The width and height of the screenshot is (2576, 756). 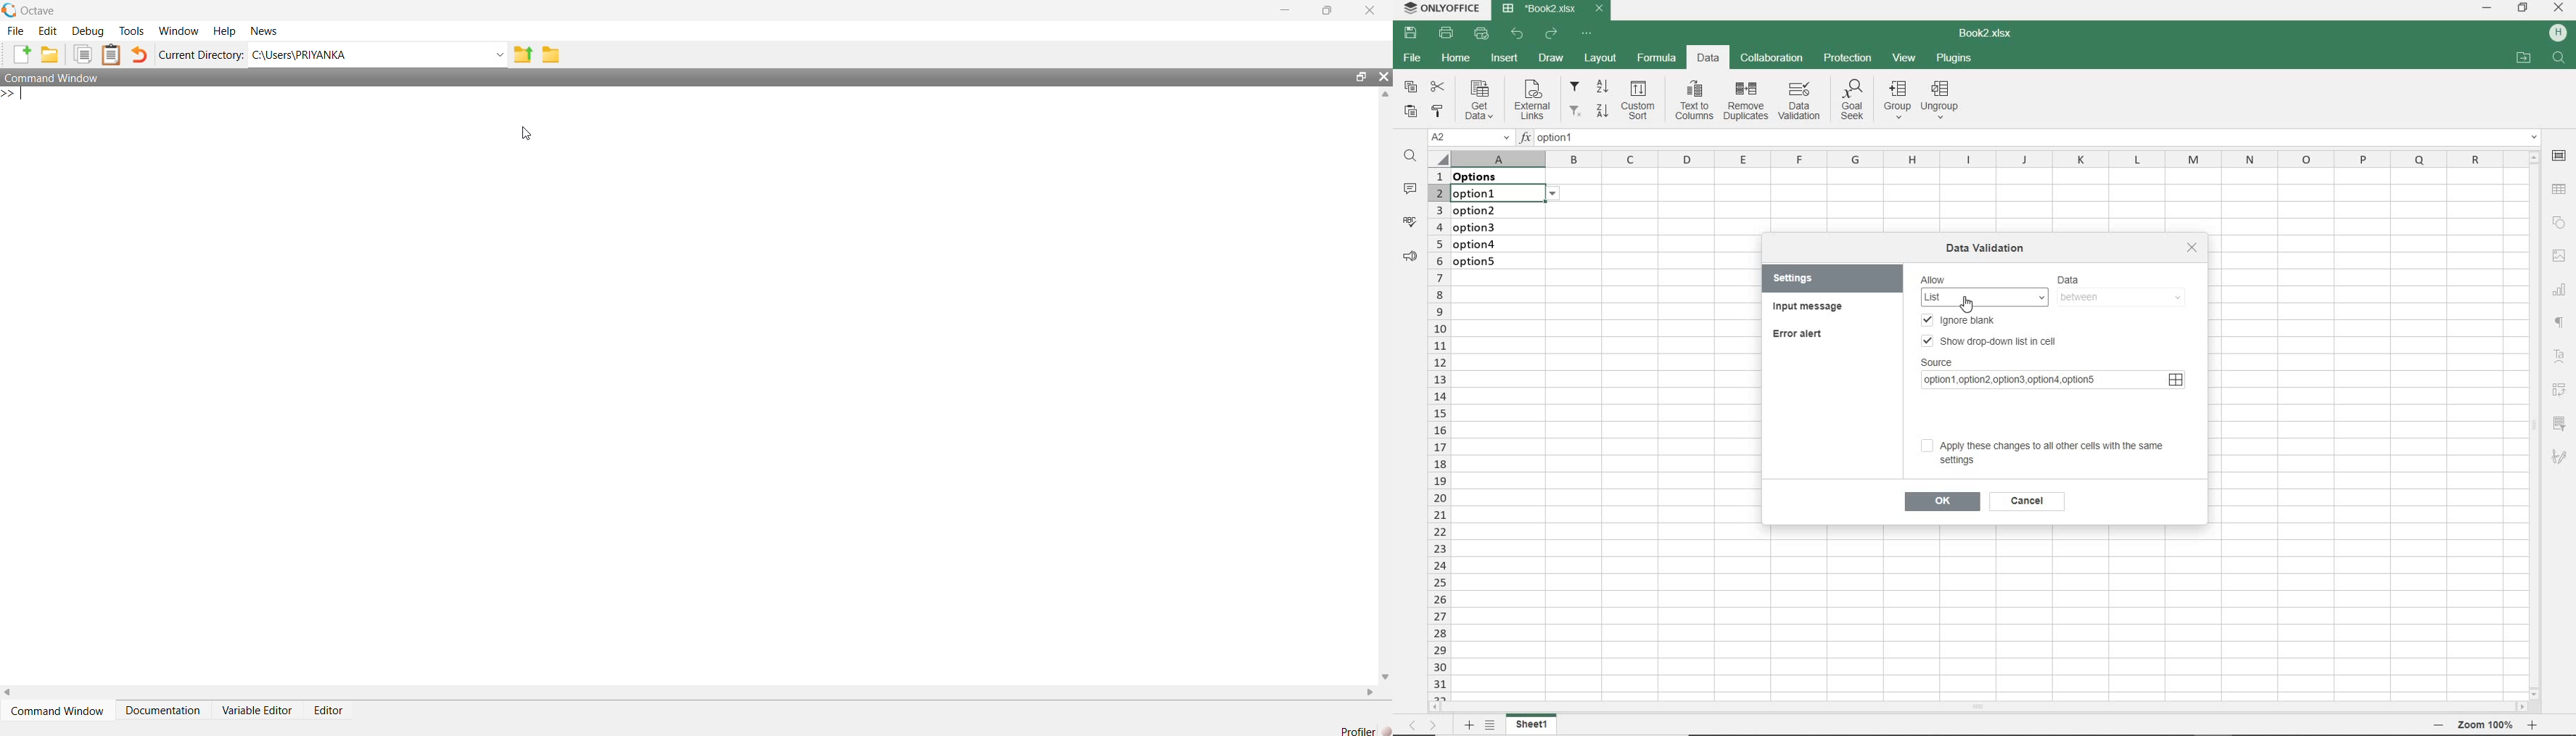 What do you see at coordinates (1850, 102) in the screenshot?
I see `Goal` at bounding box center [1850, 102].